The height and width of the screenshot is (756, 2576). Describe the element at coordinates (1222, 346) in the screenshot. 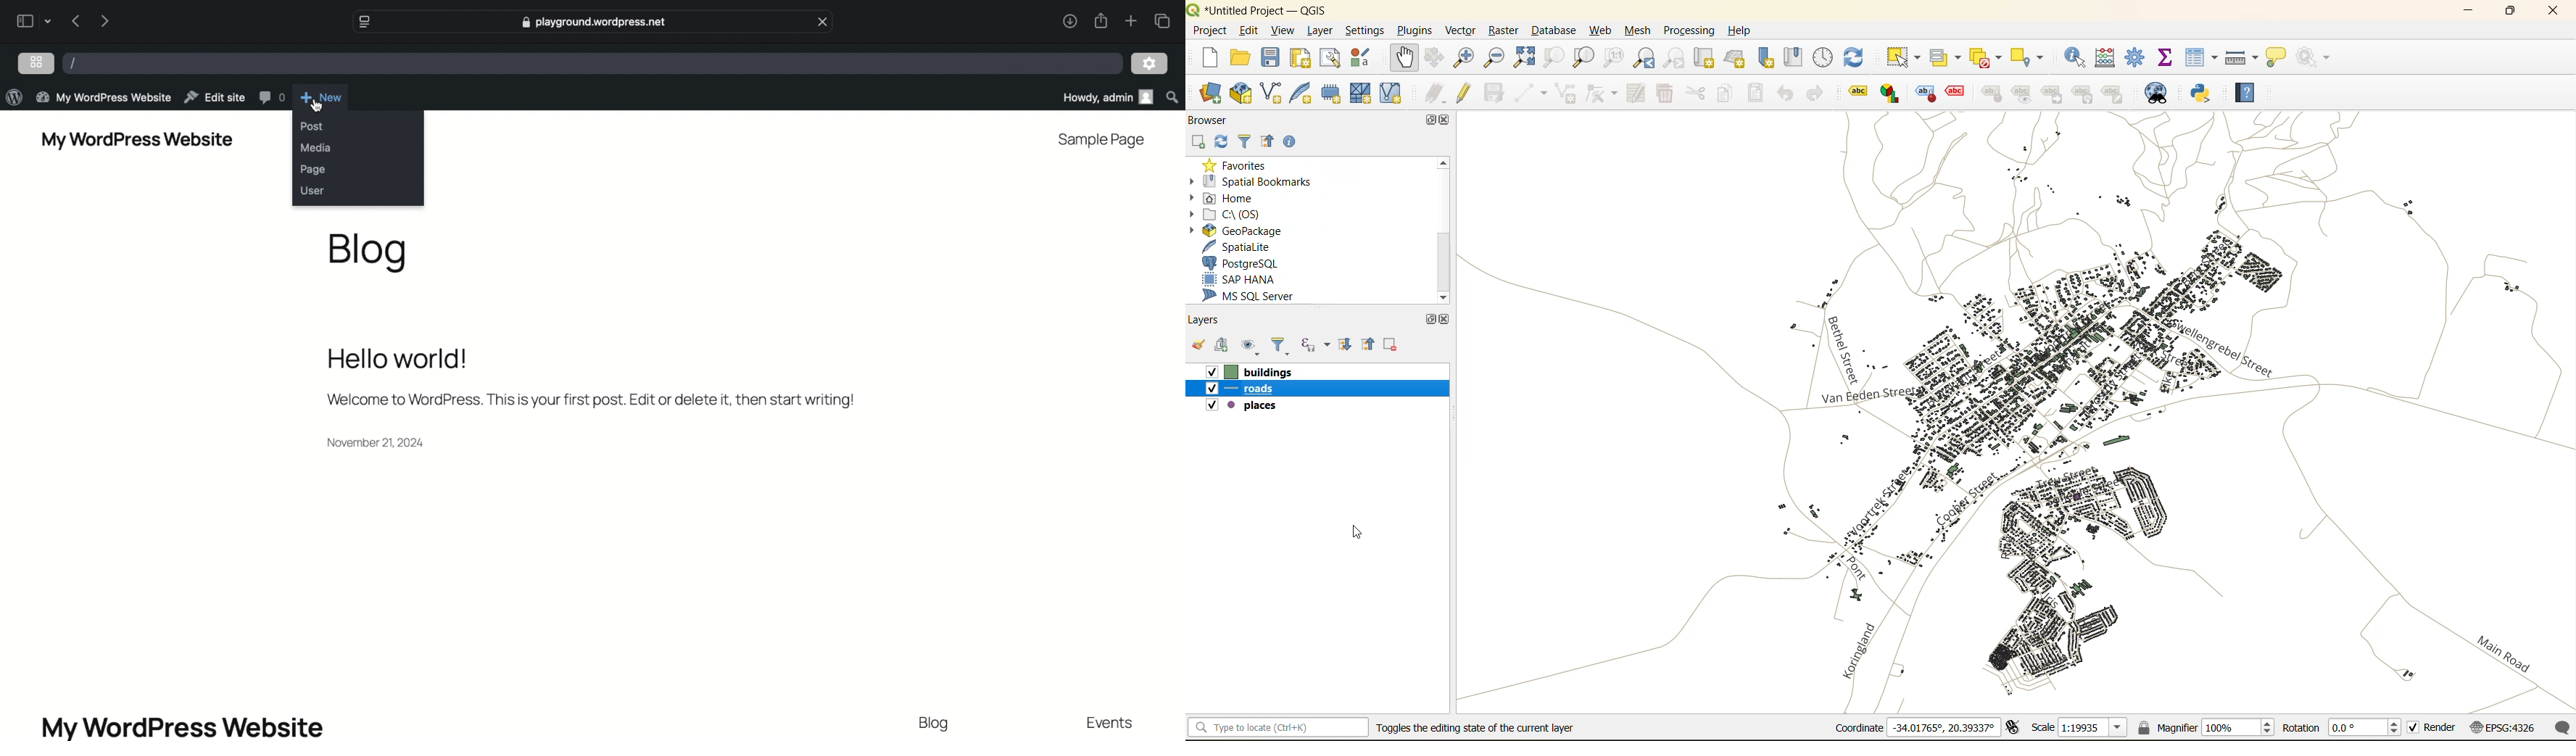

I see `add` at that location.